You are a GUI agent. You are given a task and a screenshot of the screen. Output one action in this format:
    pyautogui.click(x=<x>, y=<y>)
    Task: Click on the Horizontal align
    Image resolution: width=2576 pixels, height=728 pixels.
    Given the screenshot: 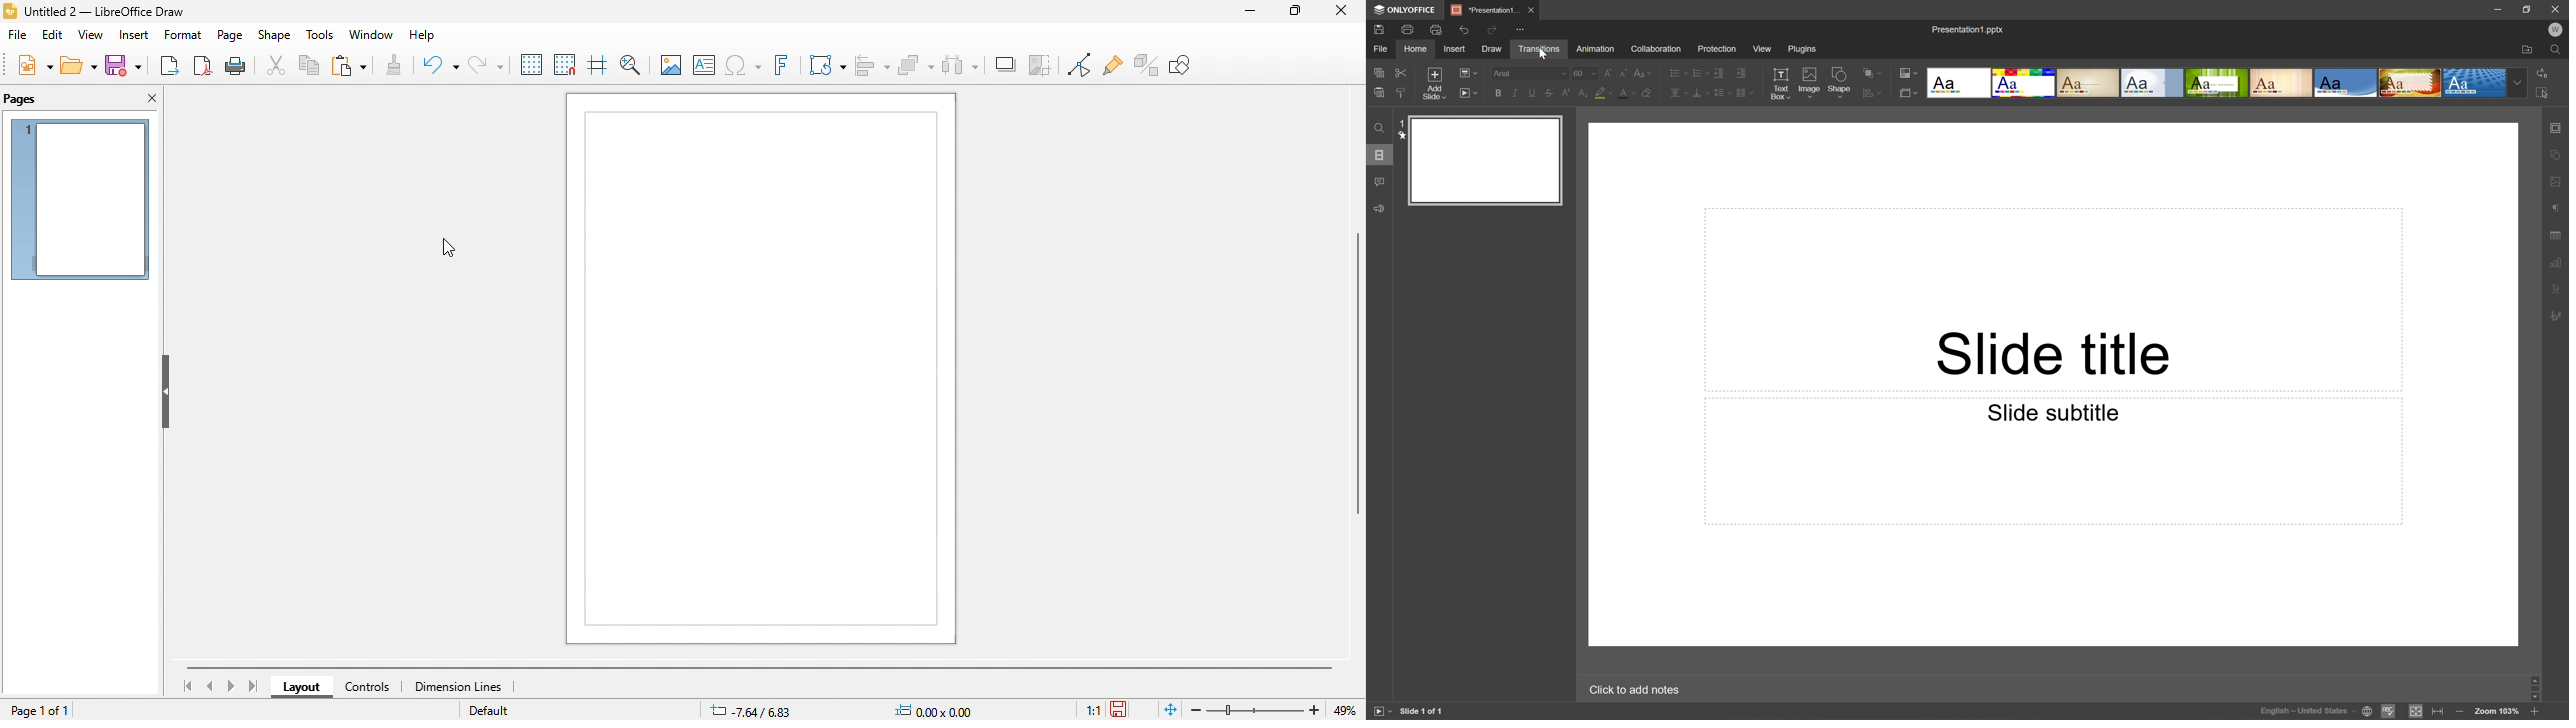 What is the action you would take?
    pyautogui.click(x=1678, y=92)
    